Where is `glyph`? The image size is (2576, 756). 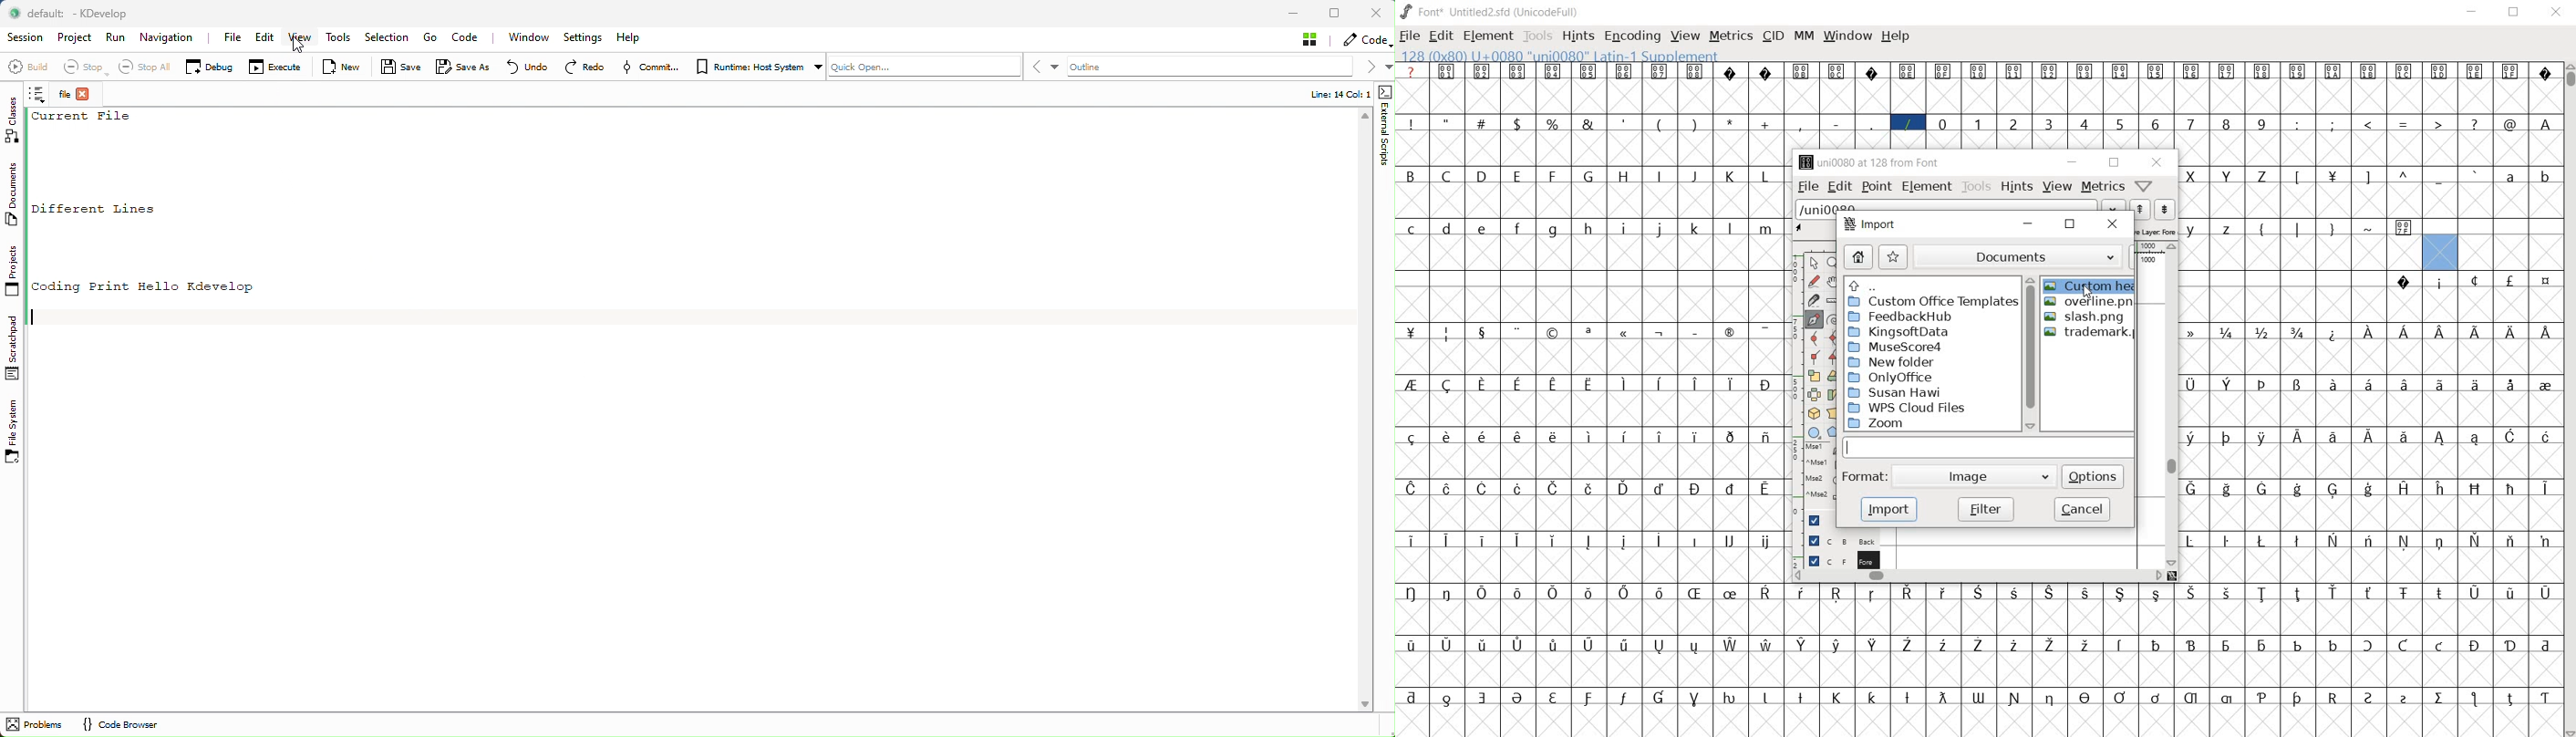 glyph is located at coordinates (1696, 384).